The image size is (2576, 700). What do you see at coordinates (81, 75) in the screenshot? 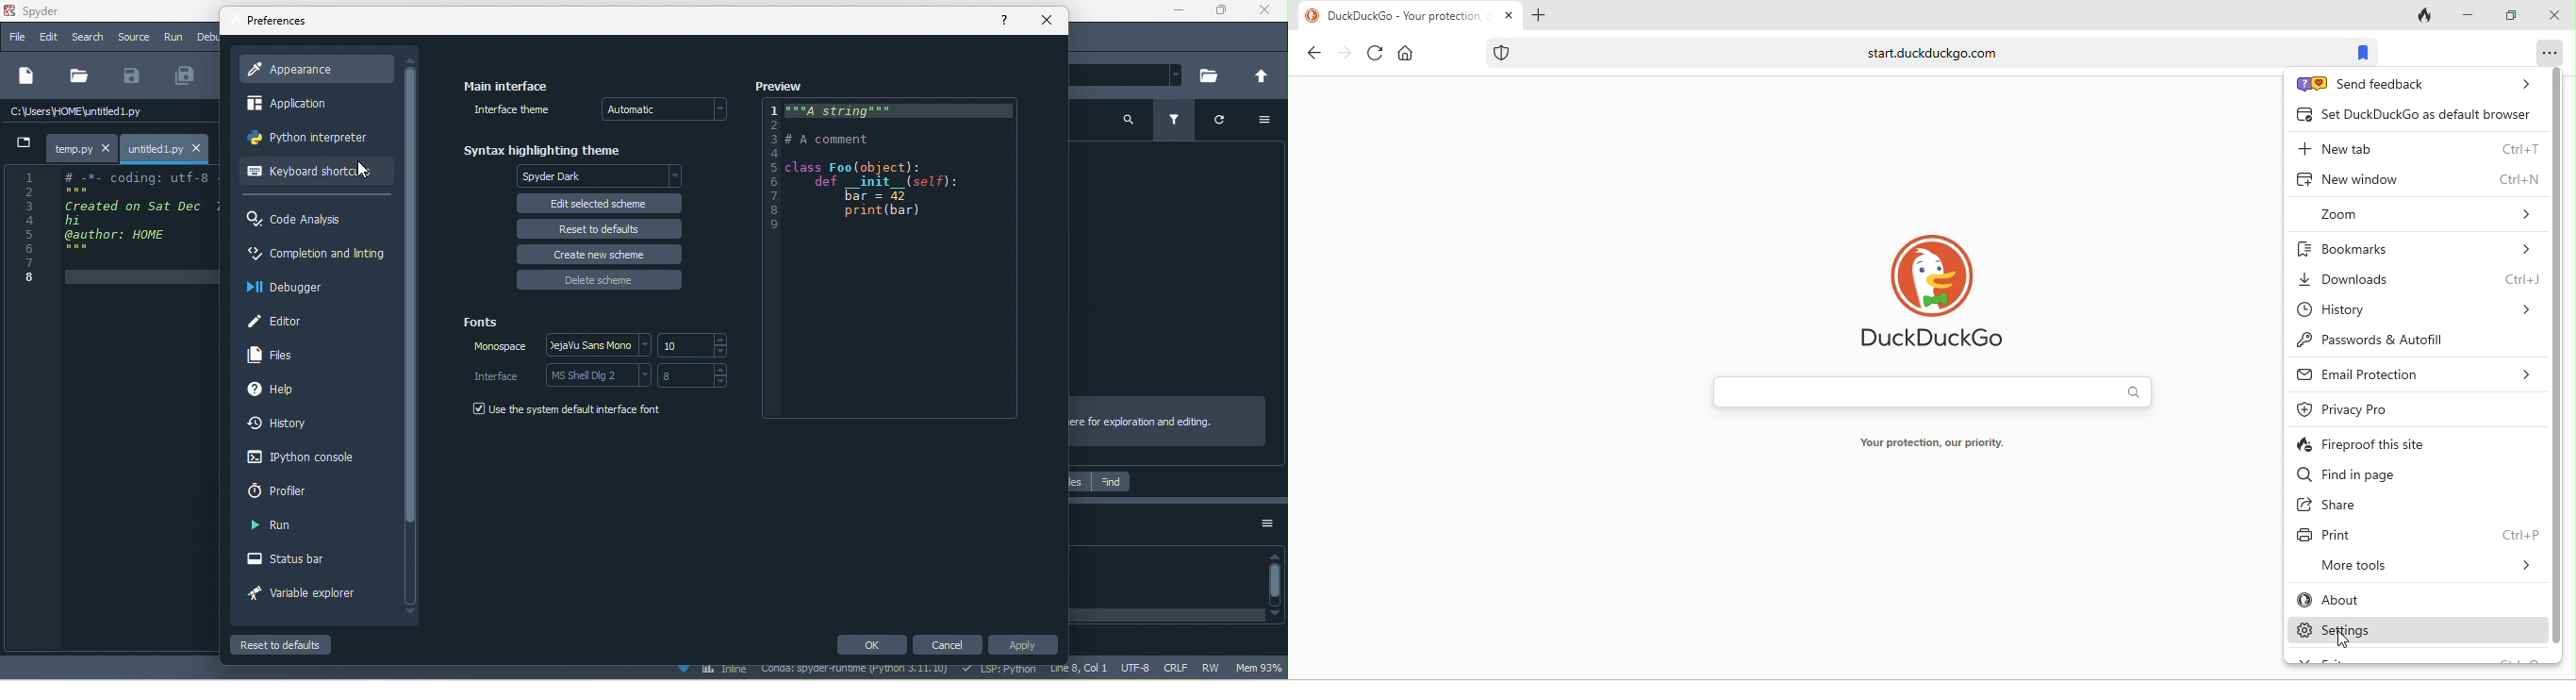
I see `file` at bounding box center [81, 75].